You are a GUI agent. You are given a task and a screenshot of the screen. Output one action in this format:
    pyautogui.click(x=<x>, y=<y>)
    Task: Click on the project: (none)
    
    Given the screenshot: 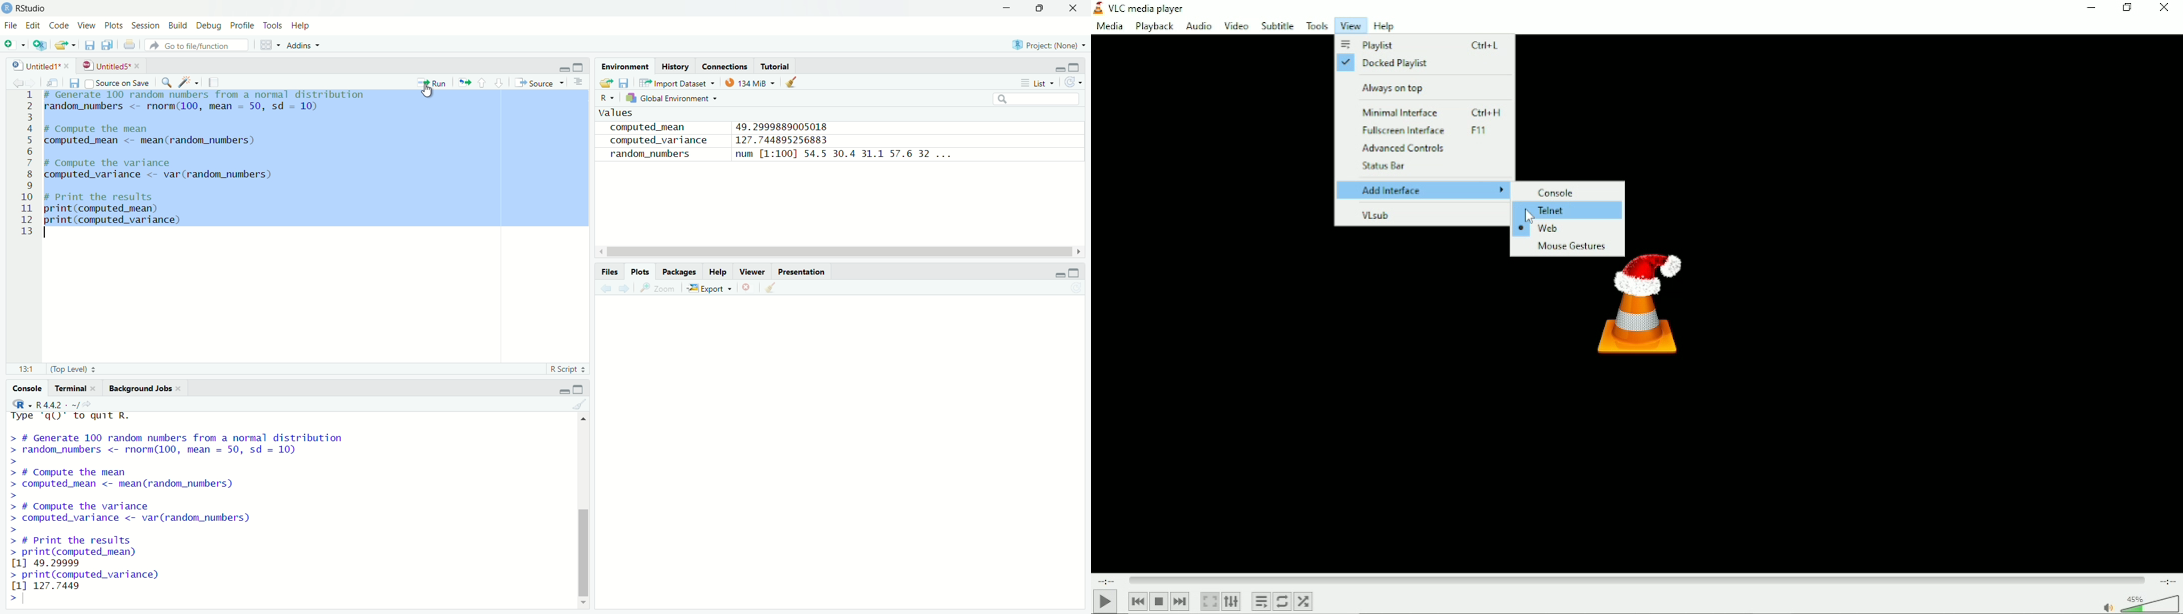 What is the action you would take?
    pyautogui.click(x=1052, y=45)
    